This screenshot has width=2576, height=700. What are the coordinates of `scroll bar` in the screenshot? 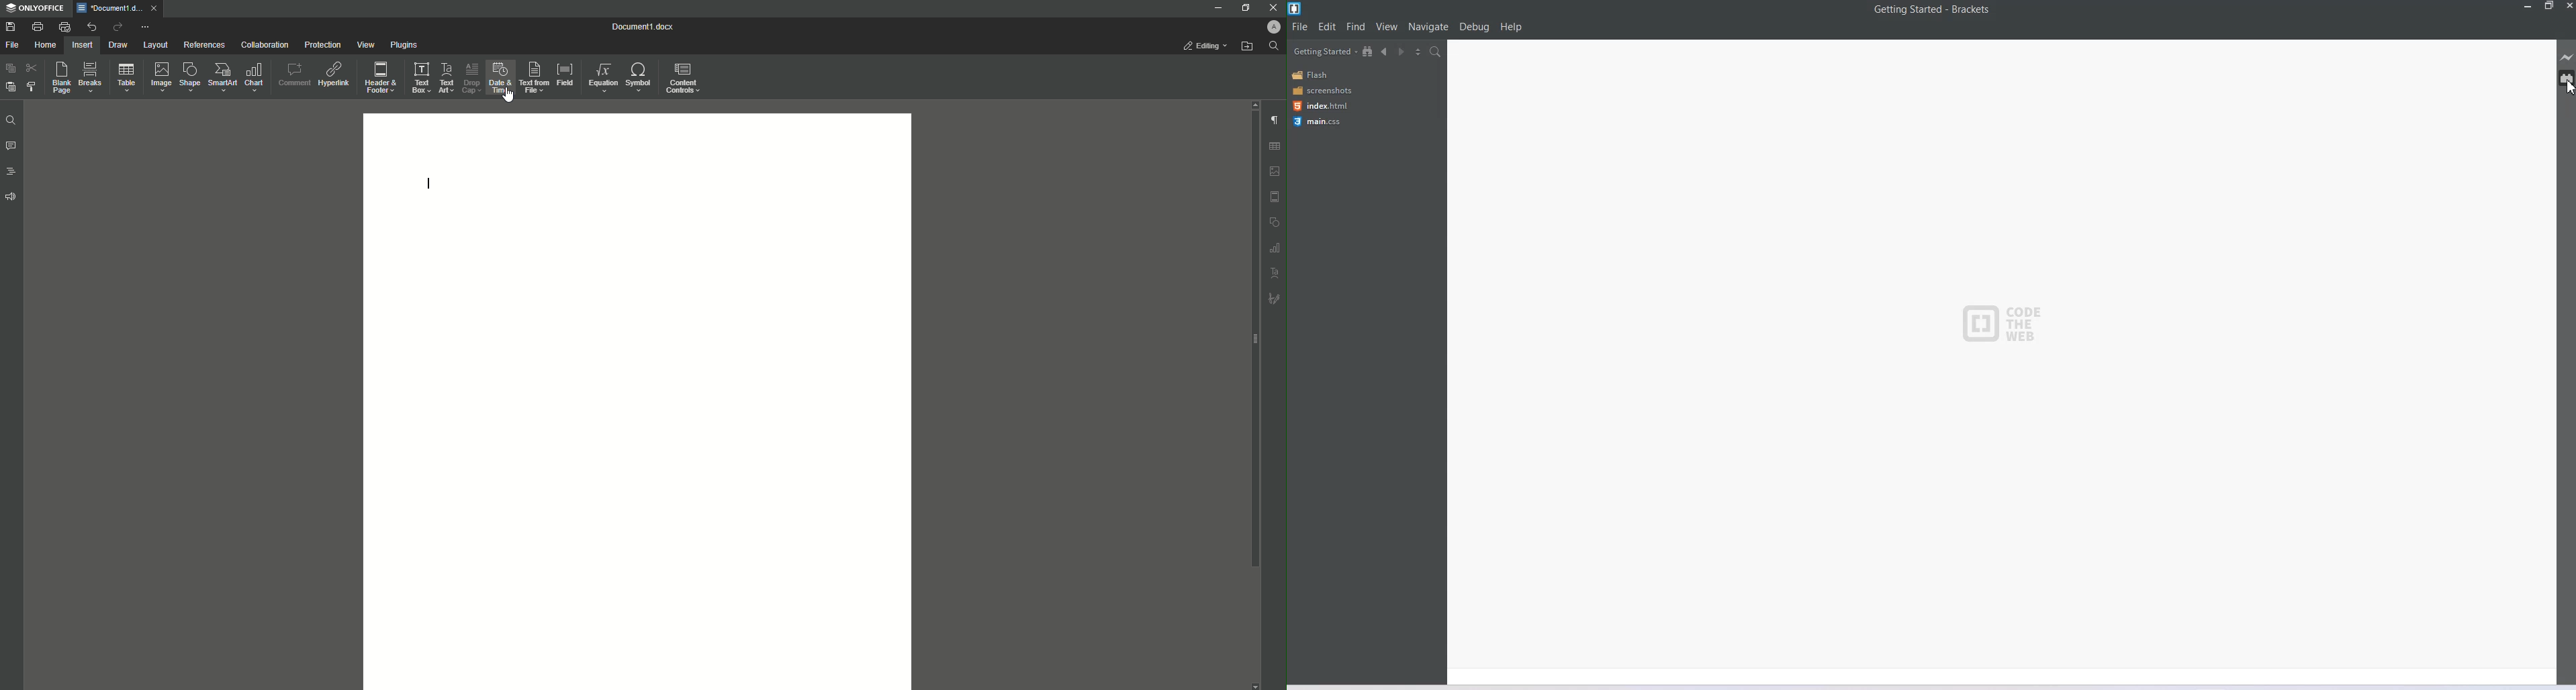 It's located at (1252, 340).